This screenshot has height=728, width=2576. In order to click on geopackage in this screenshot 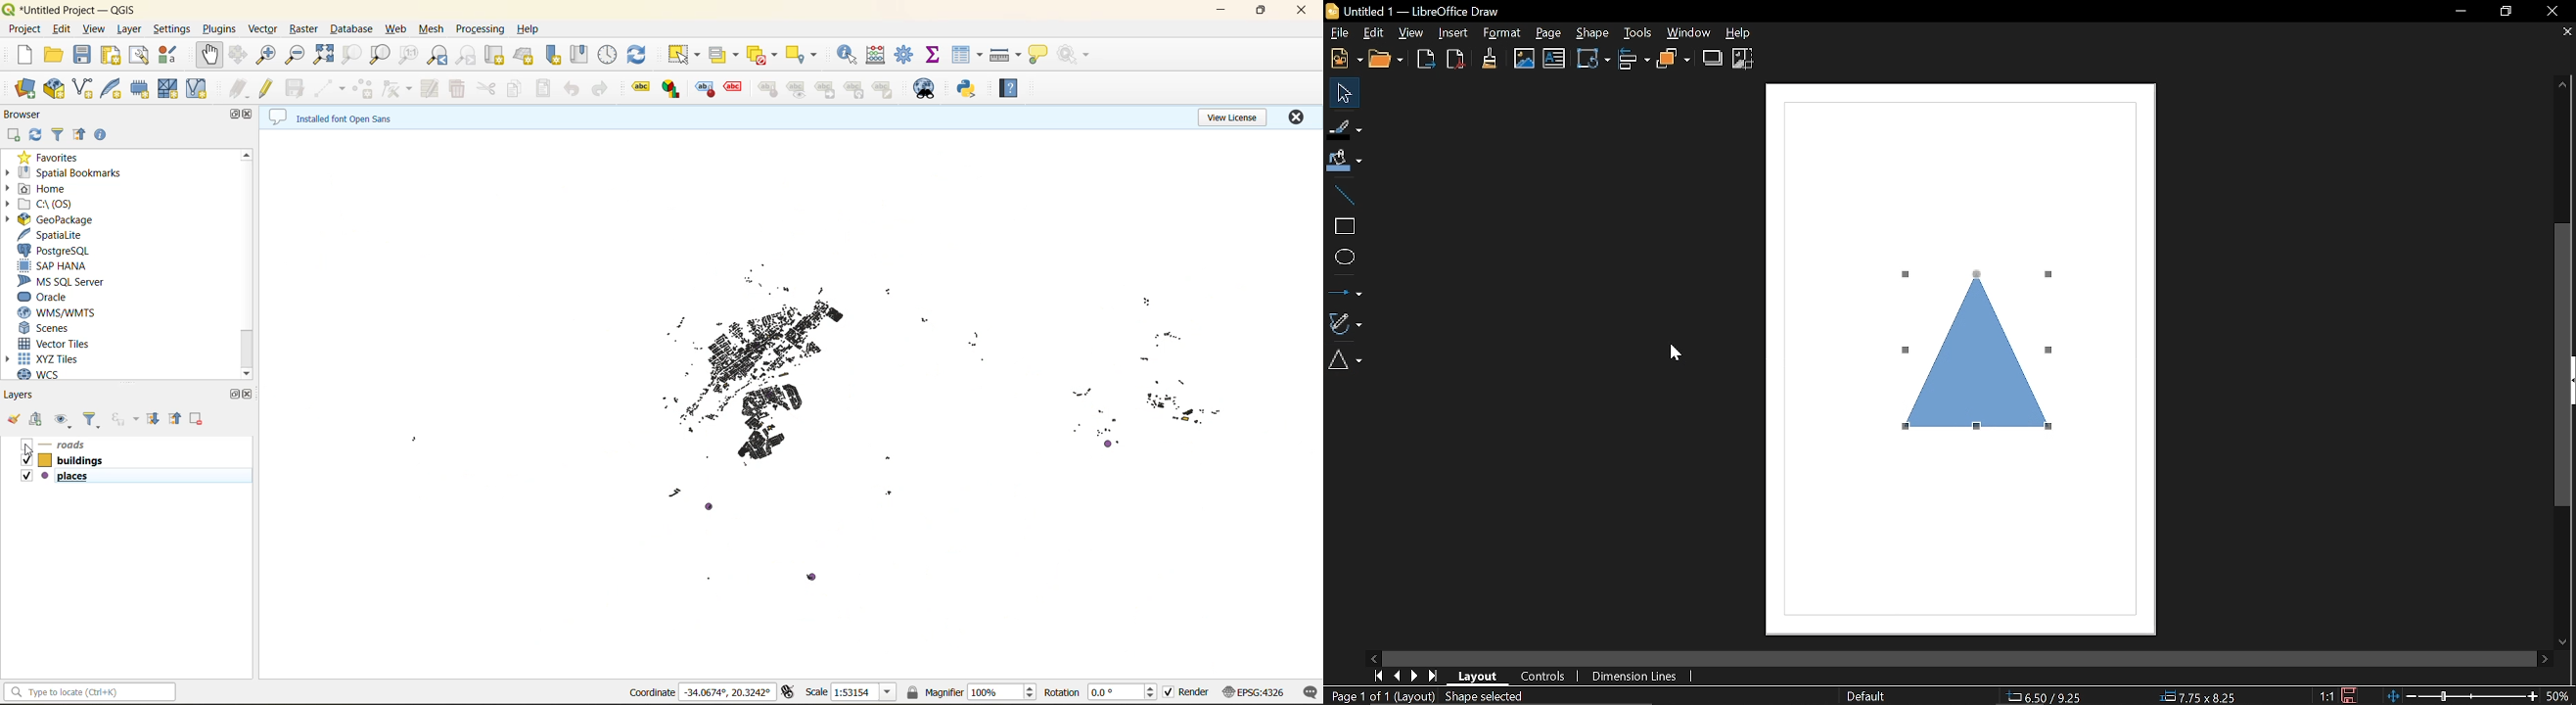, I will do `click(70, 221)`.